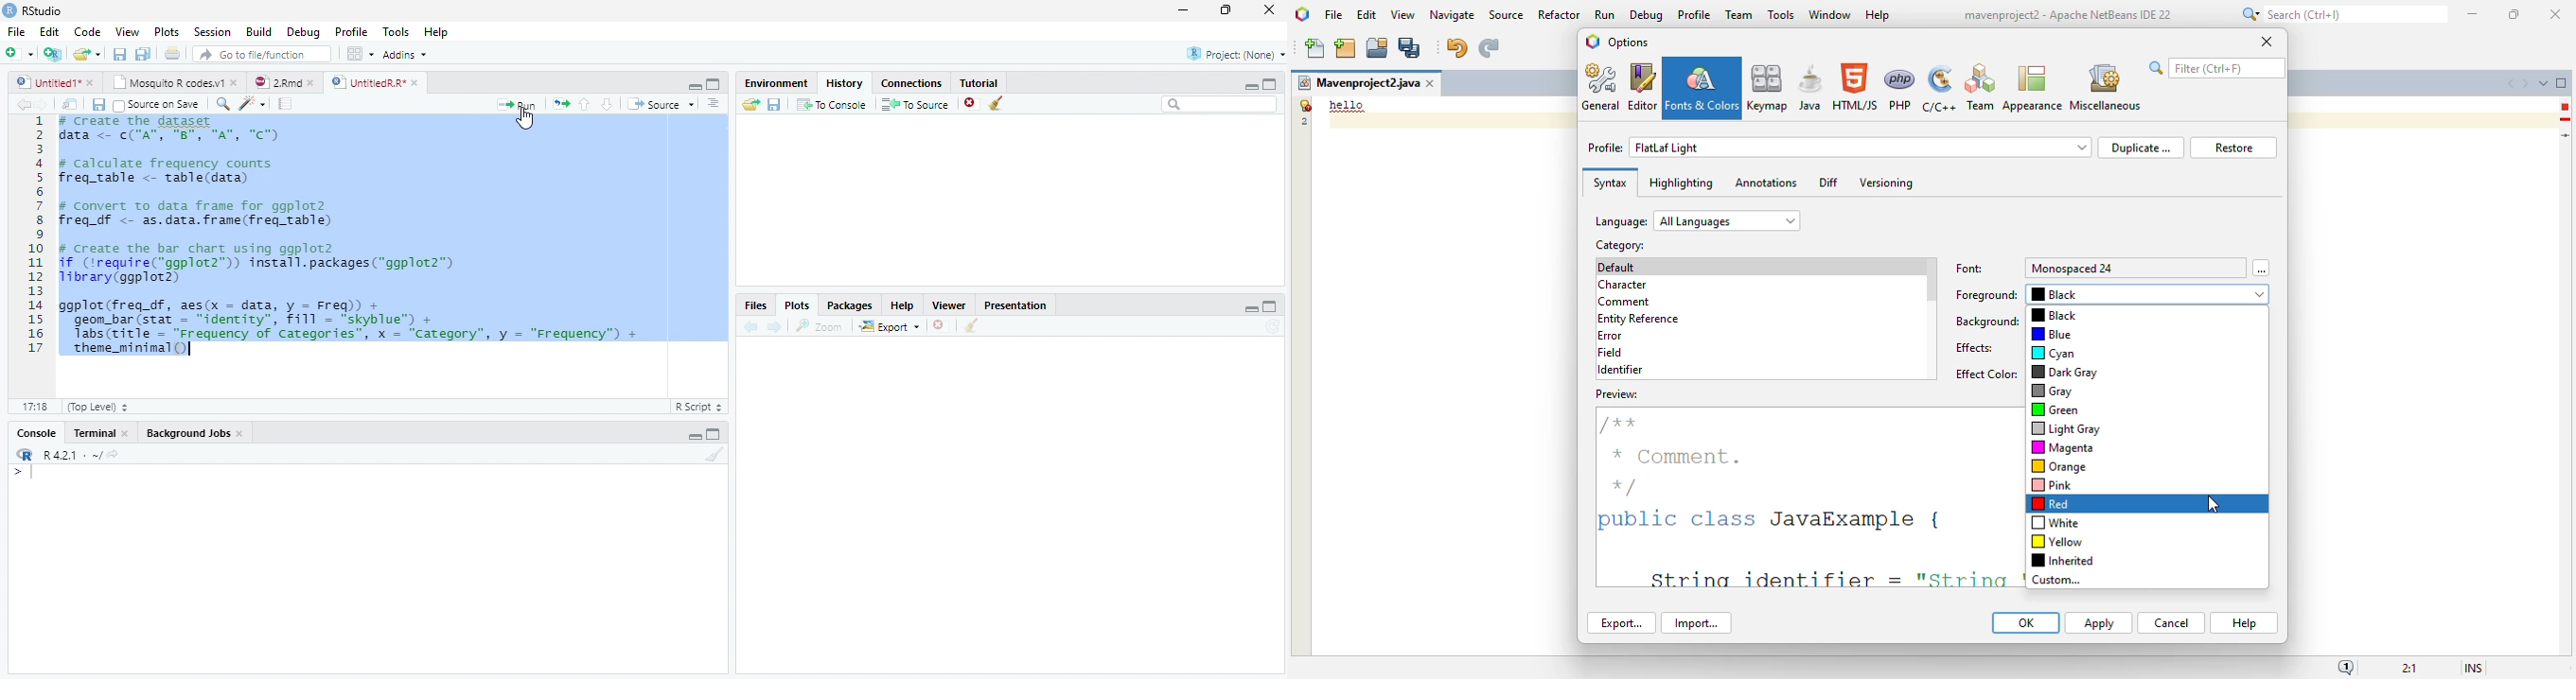 The height and width of the screenshot is (700, 2576). I want to click on UntitledR.R, so click(375, 81).